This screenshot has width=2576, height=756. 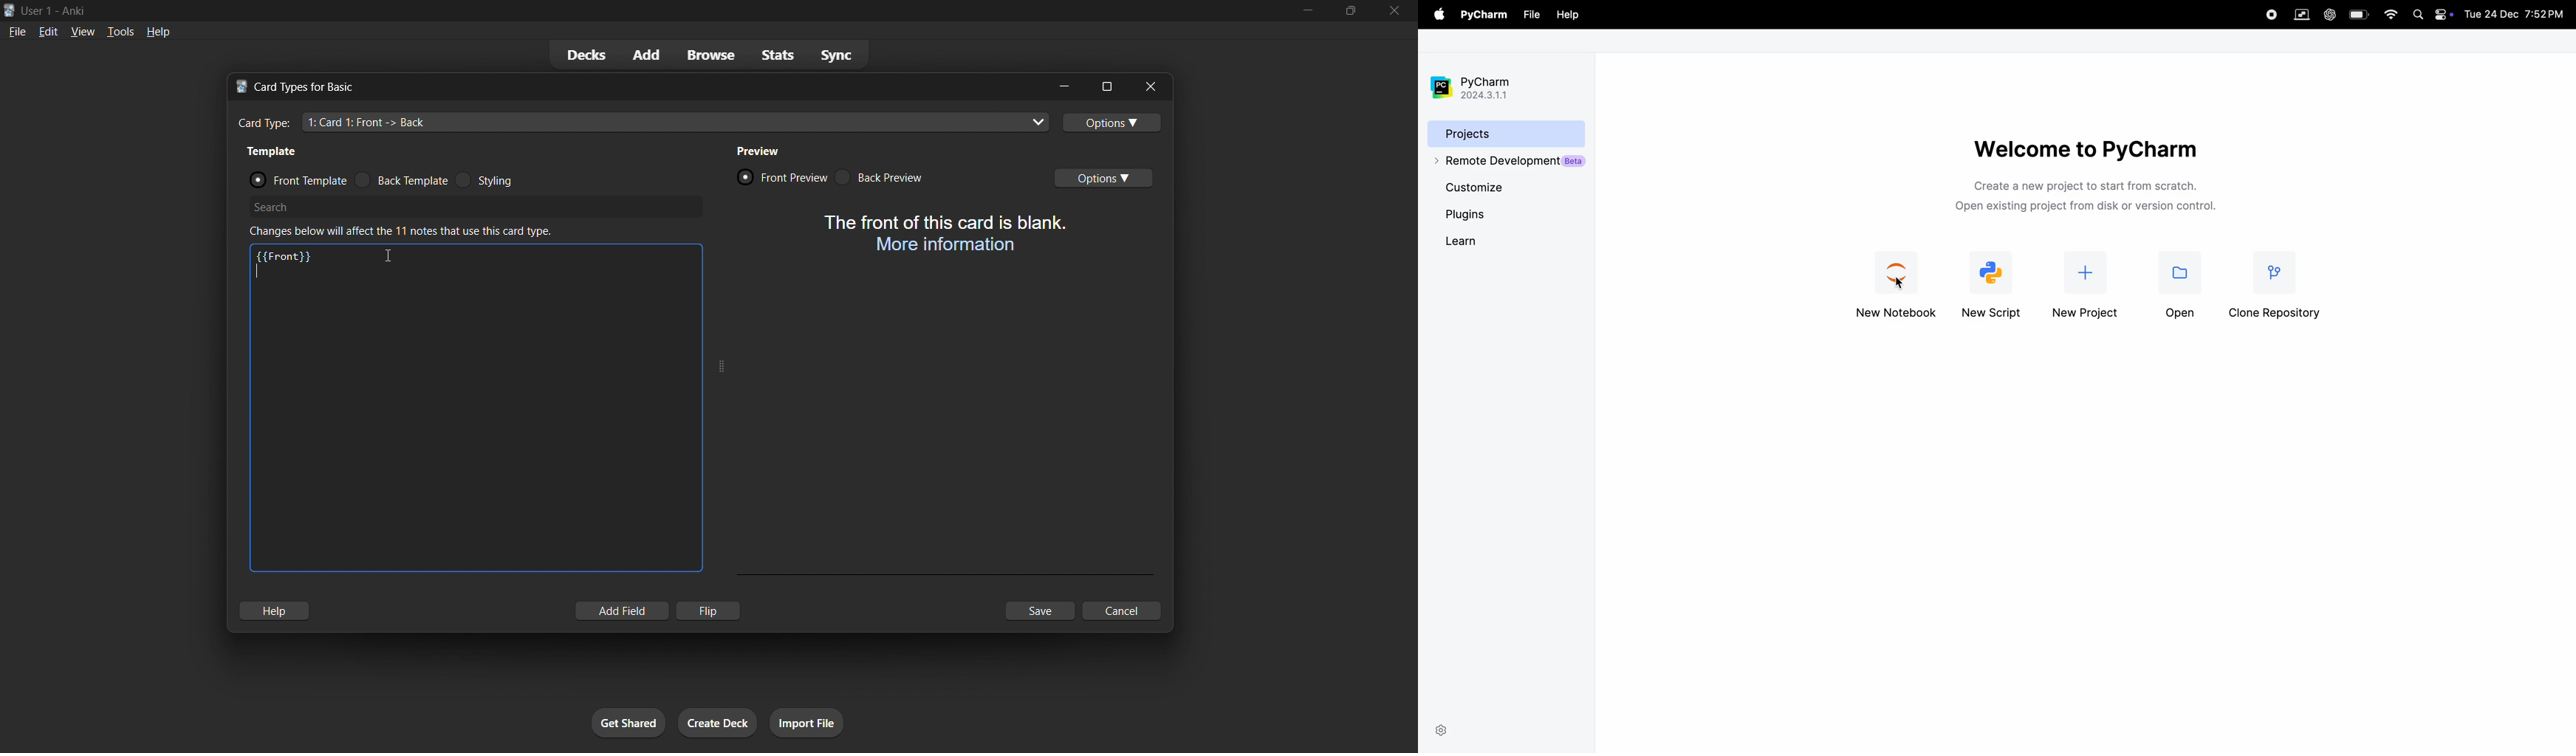 What do you see at coordinates (643, 52) in the screenshot?
I see `add` at bounding box center [643, 52].